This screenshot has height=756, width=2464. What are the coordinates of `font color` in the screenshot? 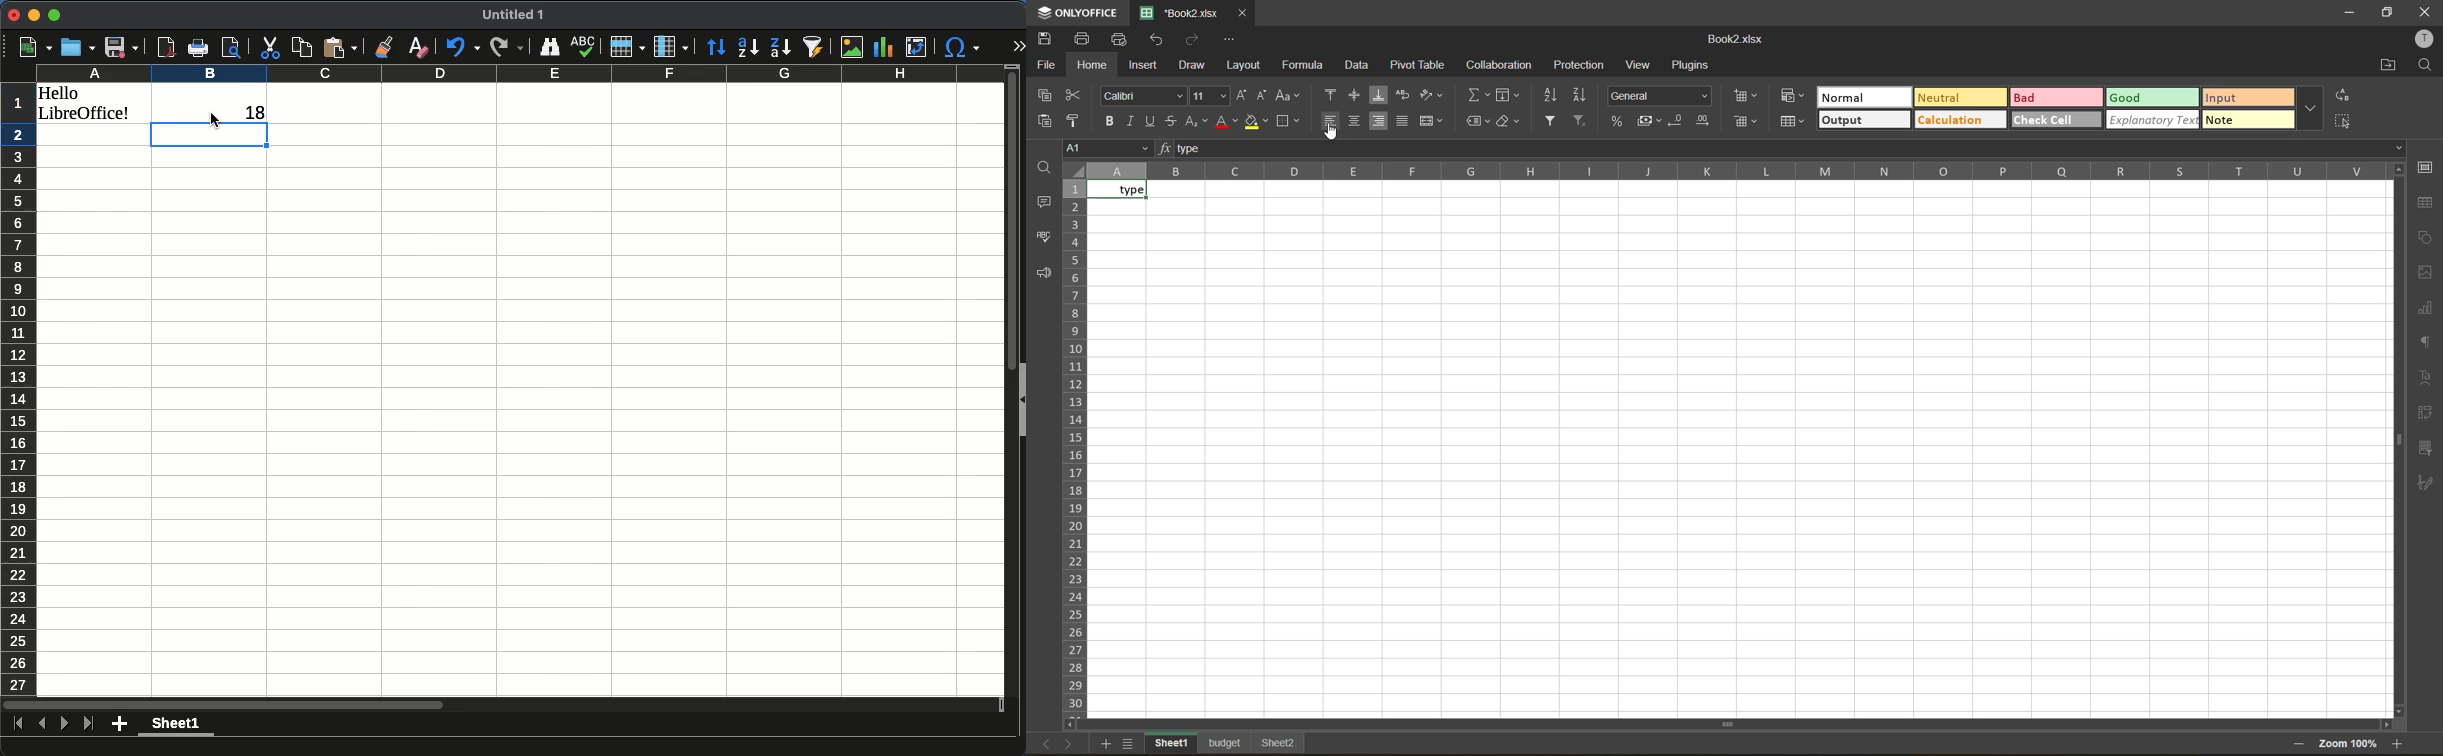 It's located at (1228, 123).